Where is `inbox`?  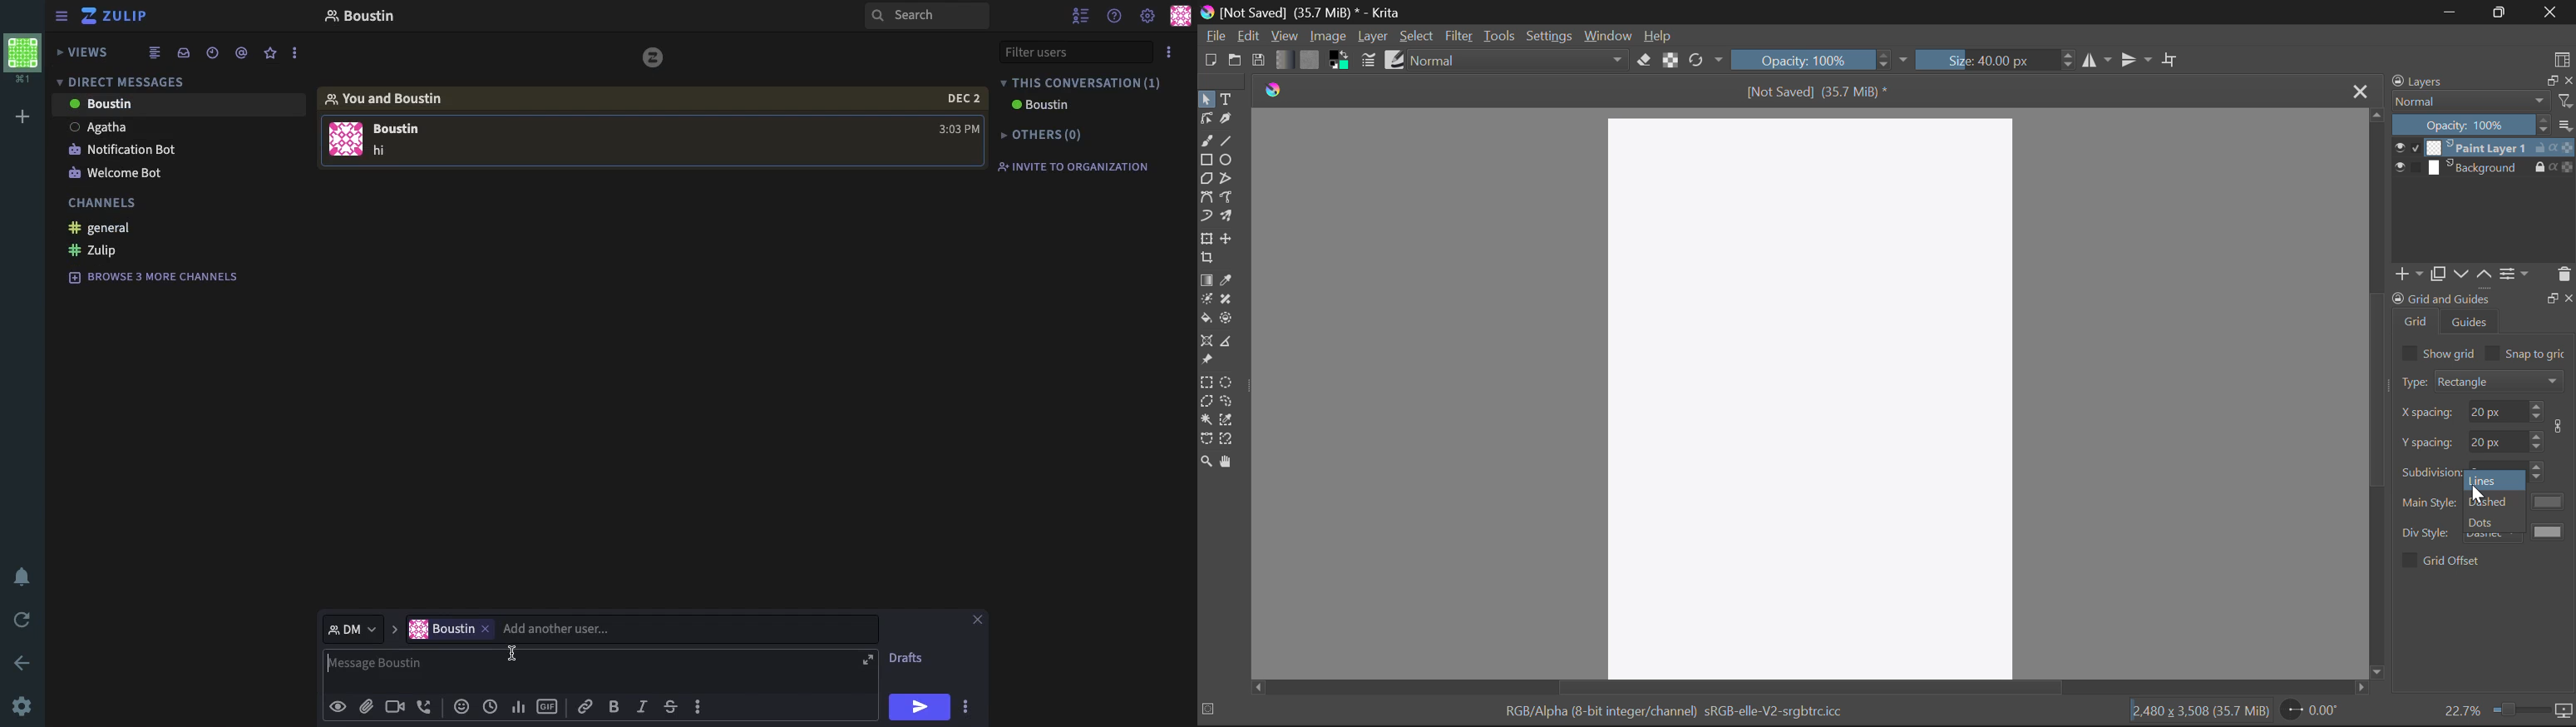 inbox is located at coordinates (185, 52).